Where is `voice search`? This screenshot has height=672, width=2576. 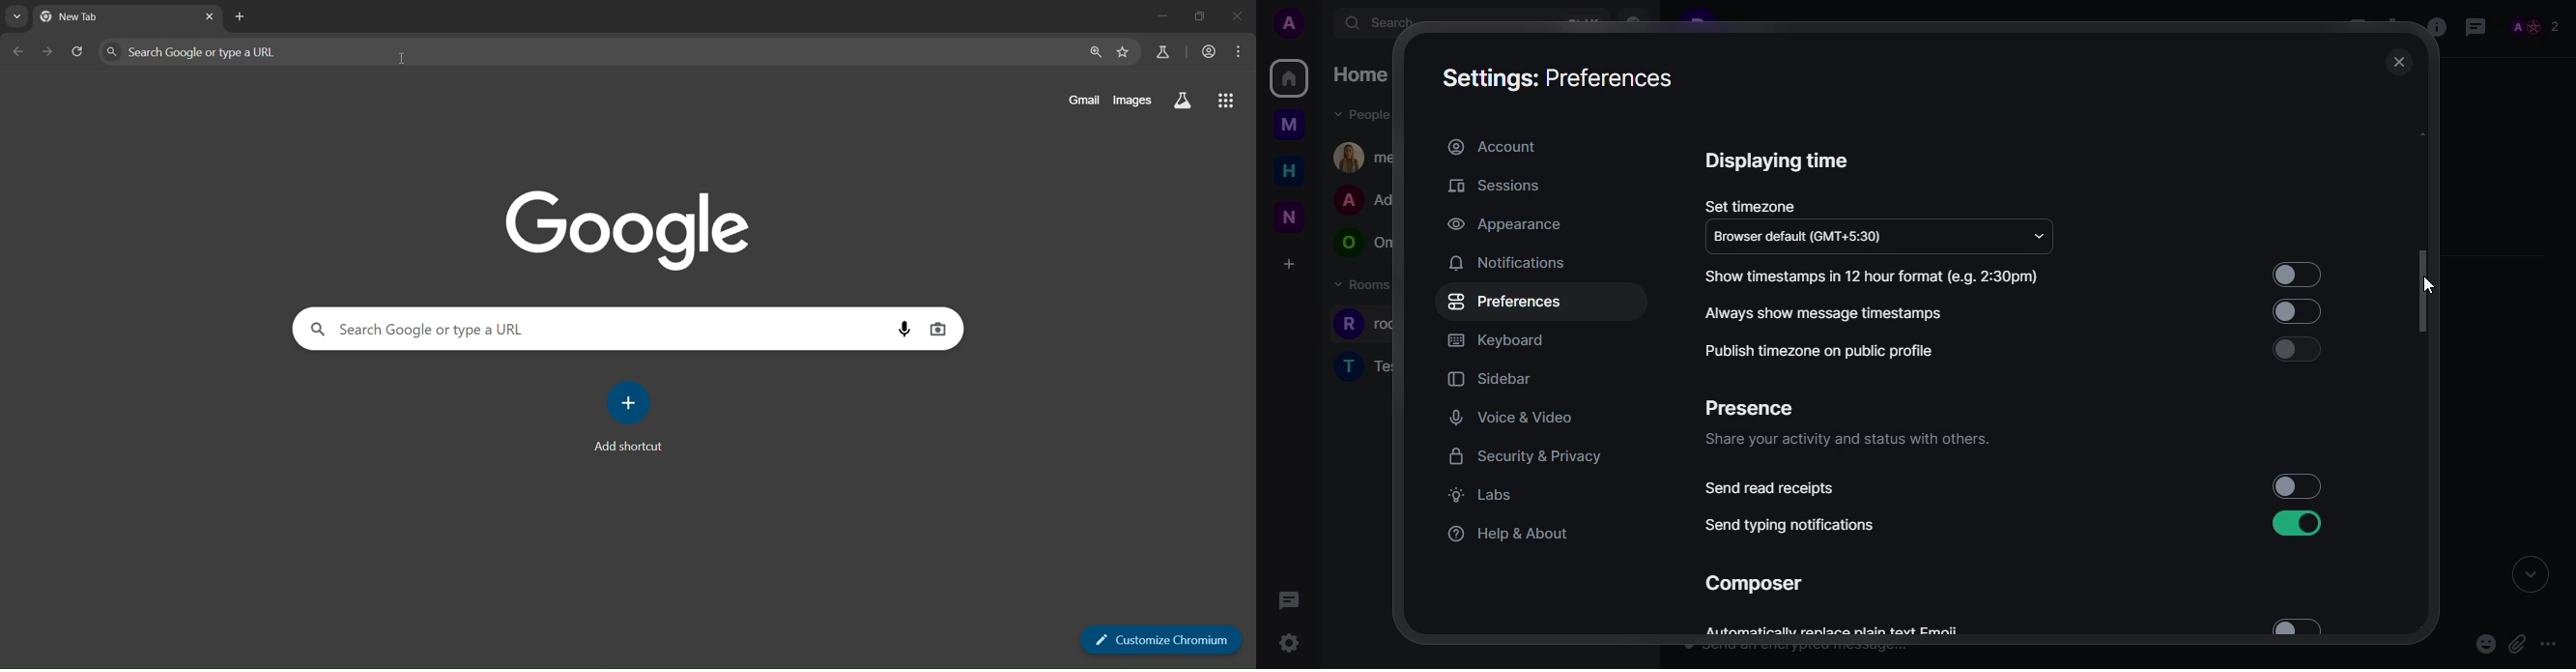 voice search is located at coordinates (903, 330).